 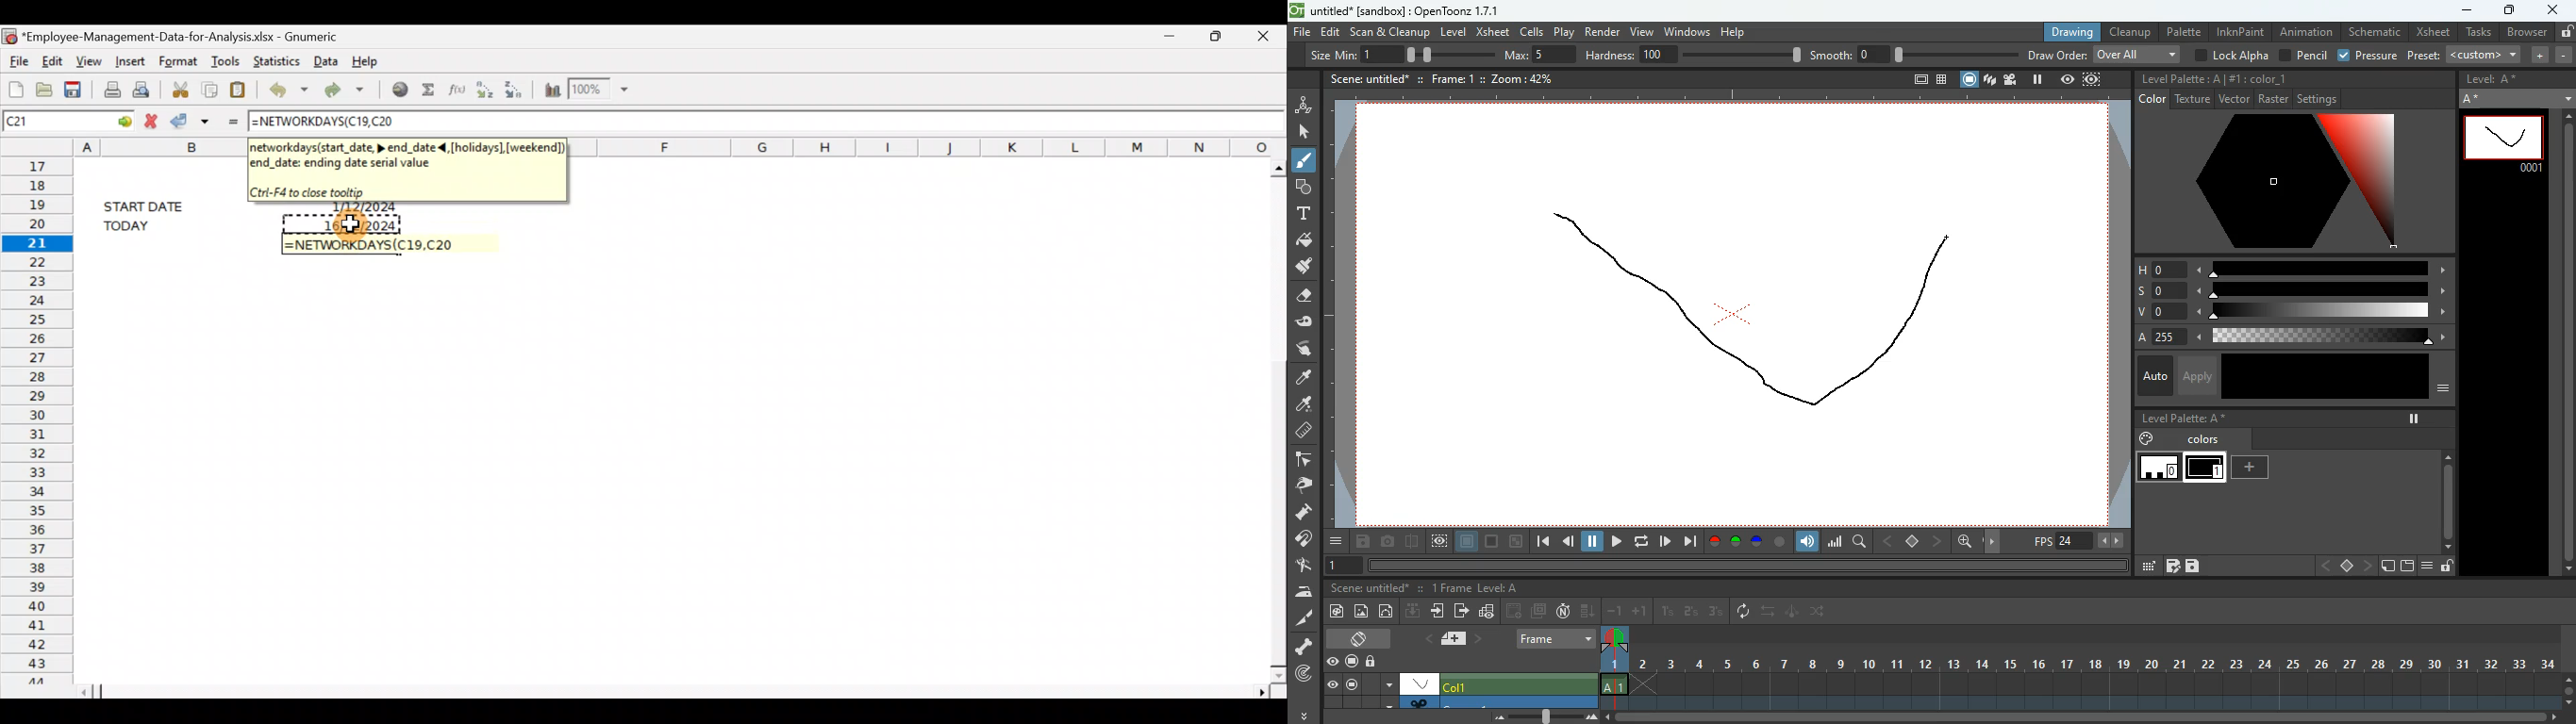 What do you see at coordinates (934, 145) in the screenshot?
I see `Columns` at bounding box center [934, 145].